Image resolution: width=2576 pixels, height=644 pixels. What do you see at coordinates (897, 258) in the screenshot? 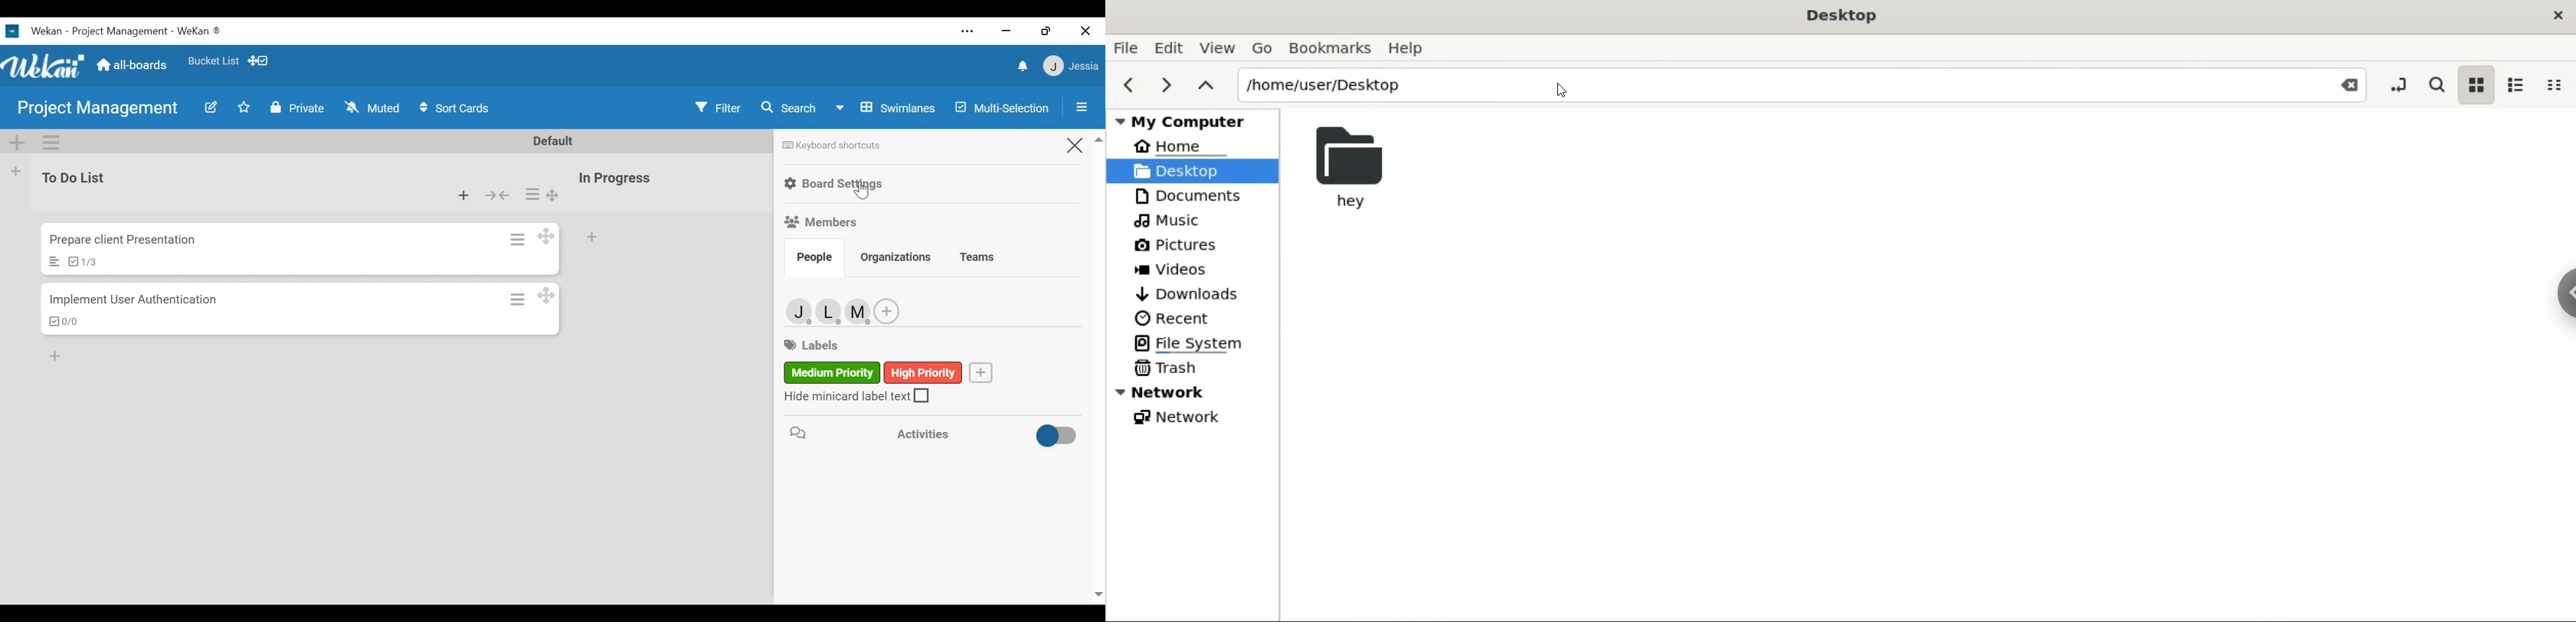
I see `Organizations` at bounding box center [897, 258].